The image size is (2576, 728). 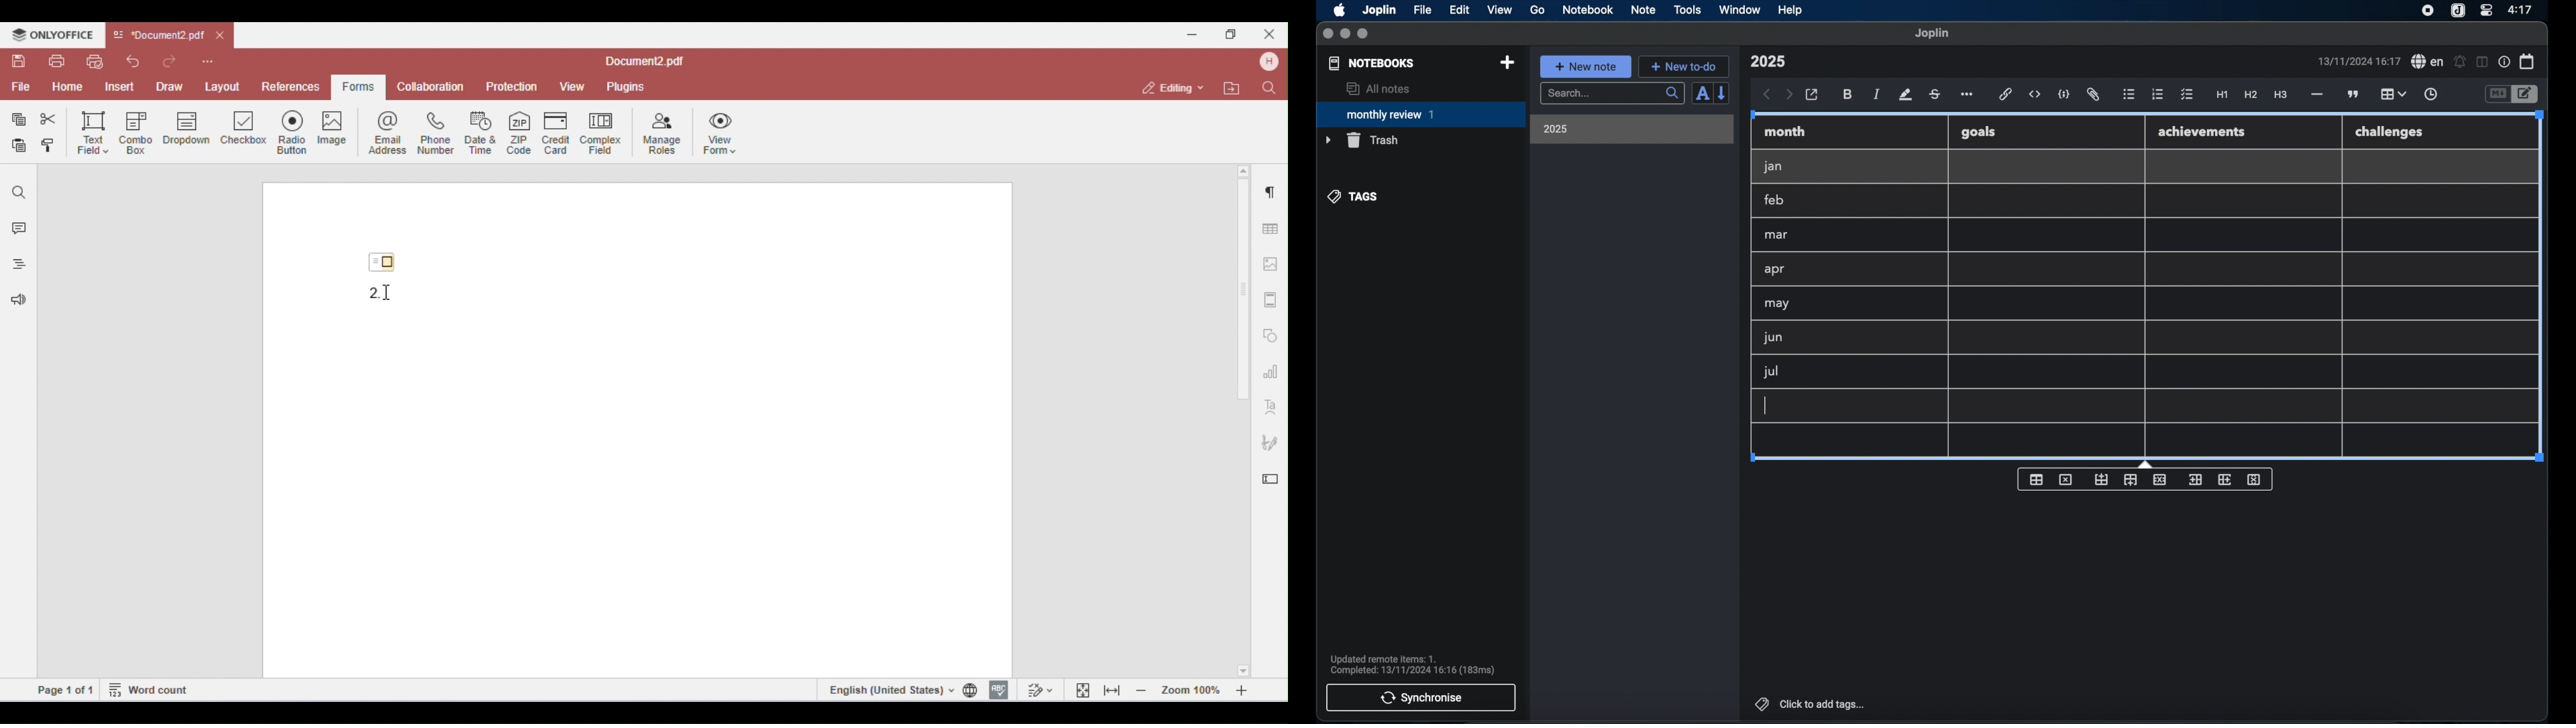 What do you see at coordinates (1769, 372) in the screenshot?
I see `jul` at bounding box center [1769, 372].